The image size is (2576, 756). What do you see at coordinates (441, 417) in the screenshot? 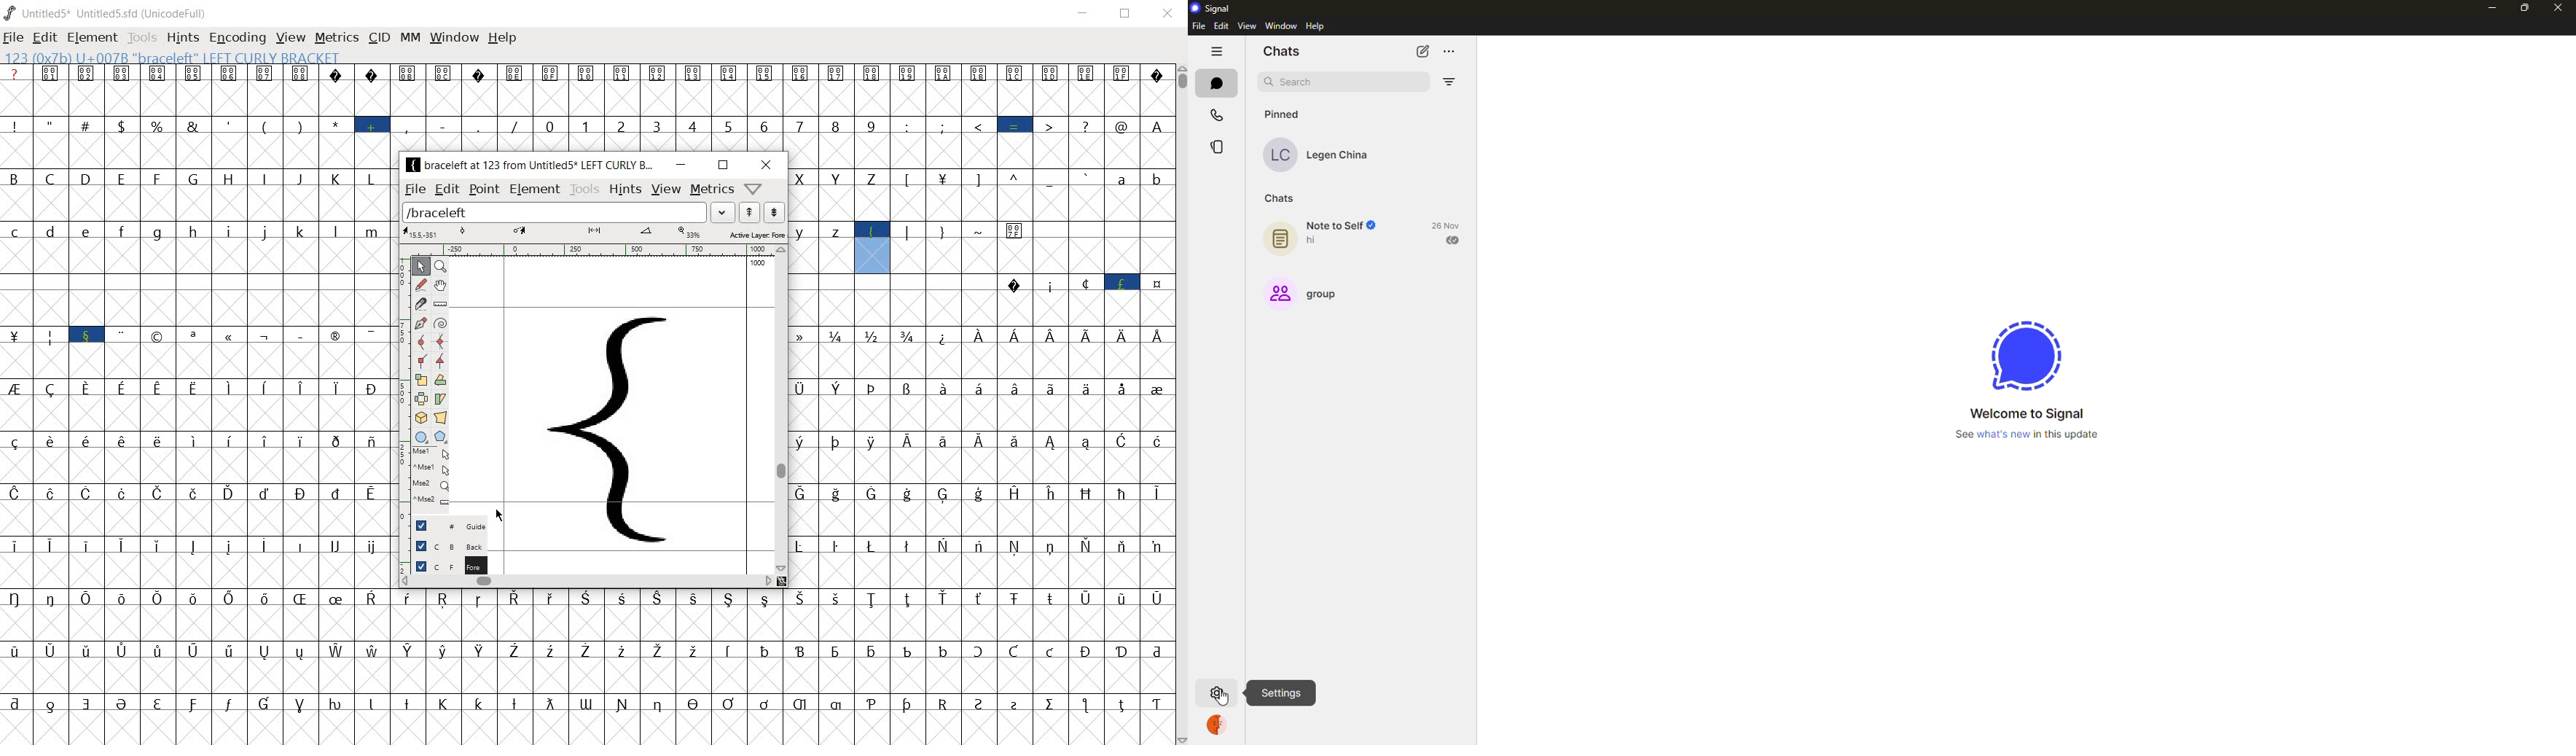
I see `perform a perspective transformation on the selection` at bounding box center [441, 417].